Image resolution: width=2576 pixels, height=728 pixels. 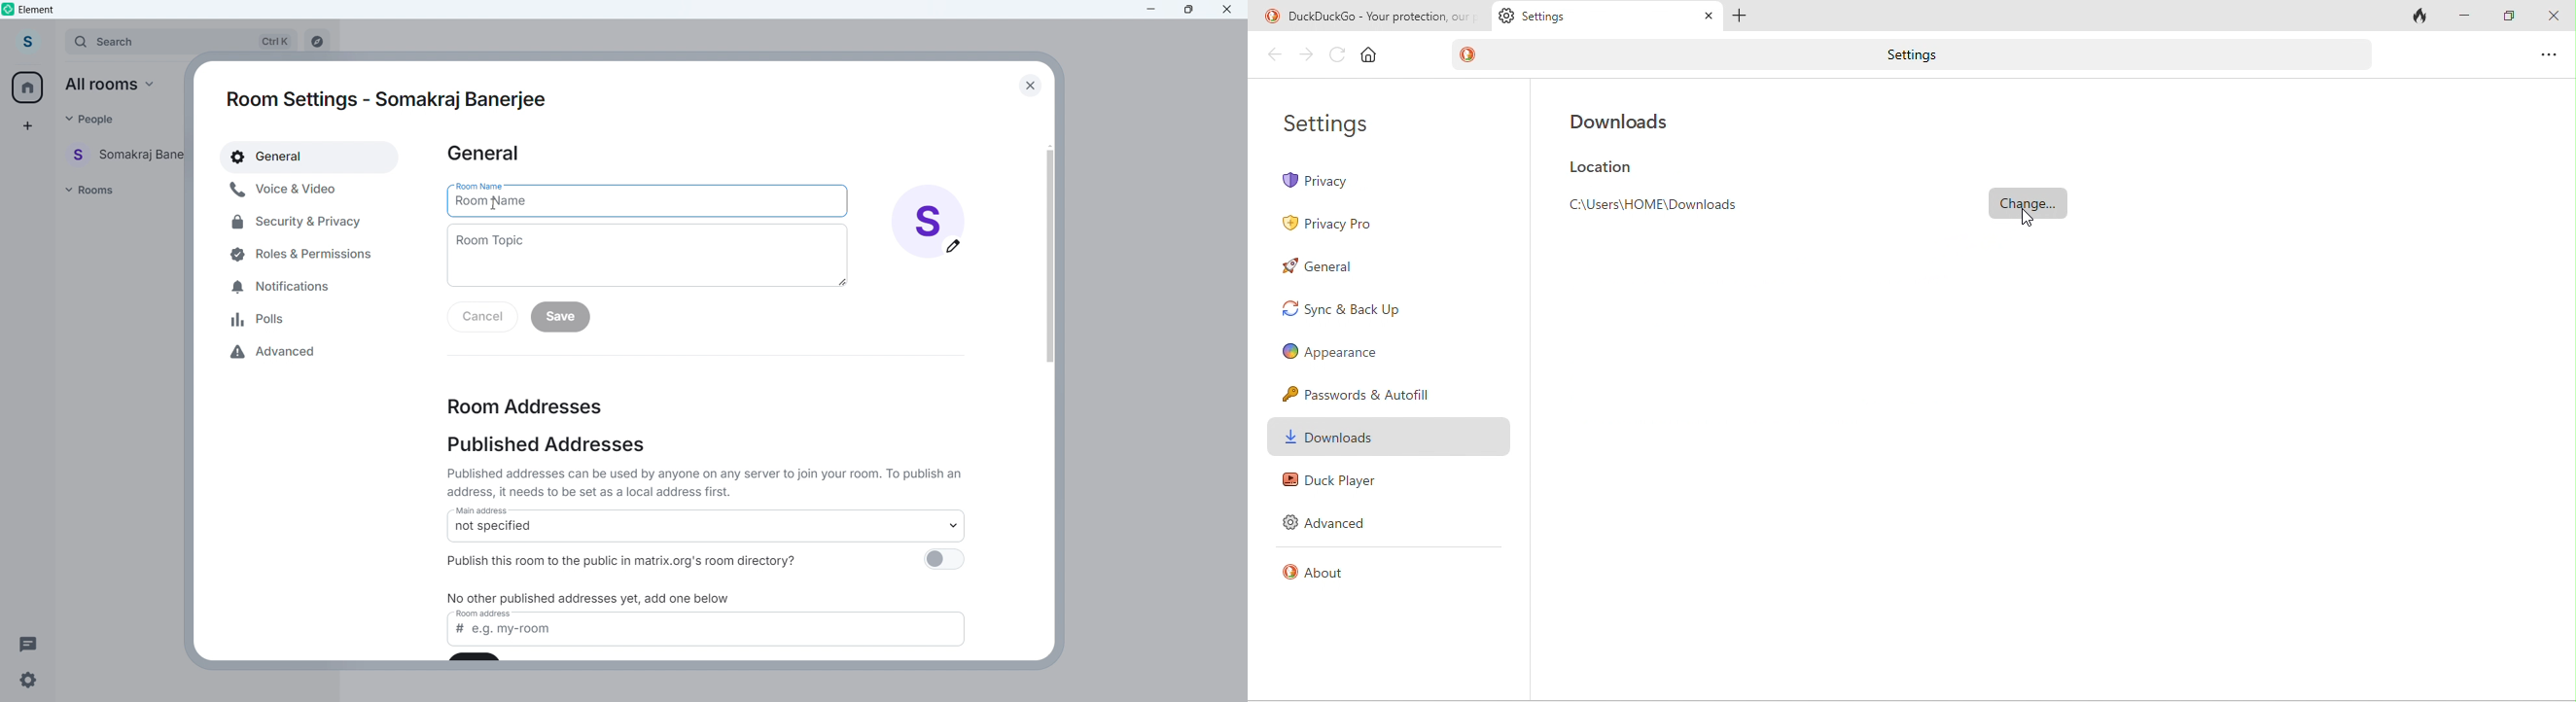 What do you see at coordinates (1050, 145) in the screenshot?
I see `Scroll up ` at bounding box center [1050, 145].